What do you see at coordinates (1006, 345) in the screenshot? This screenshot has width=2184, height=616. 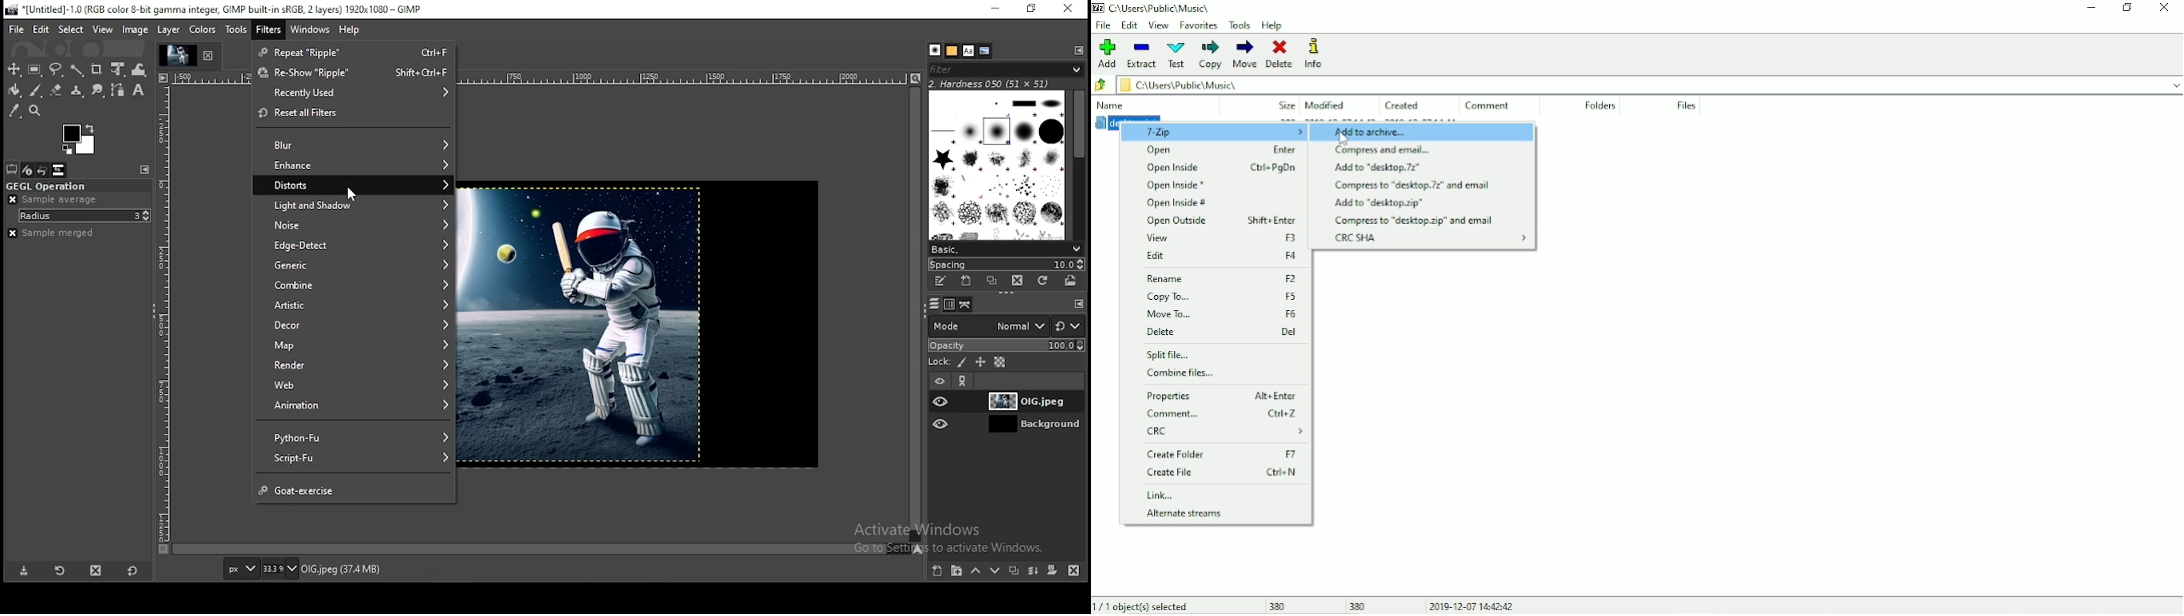 I see `opacity` at bounding box center [1006, 345].